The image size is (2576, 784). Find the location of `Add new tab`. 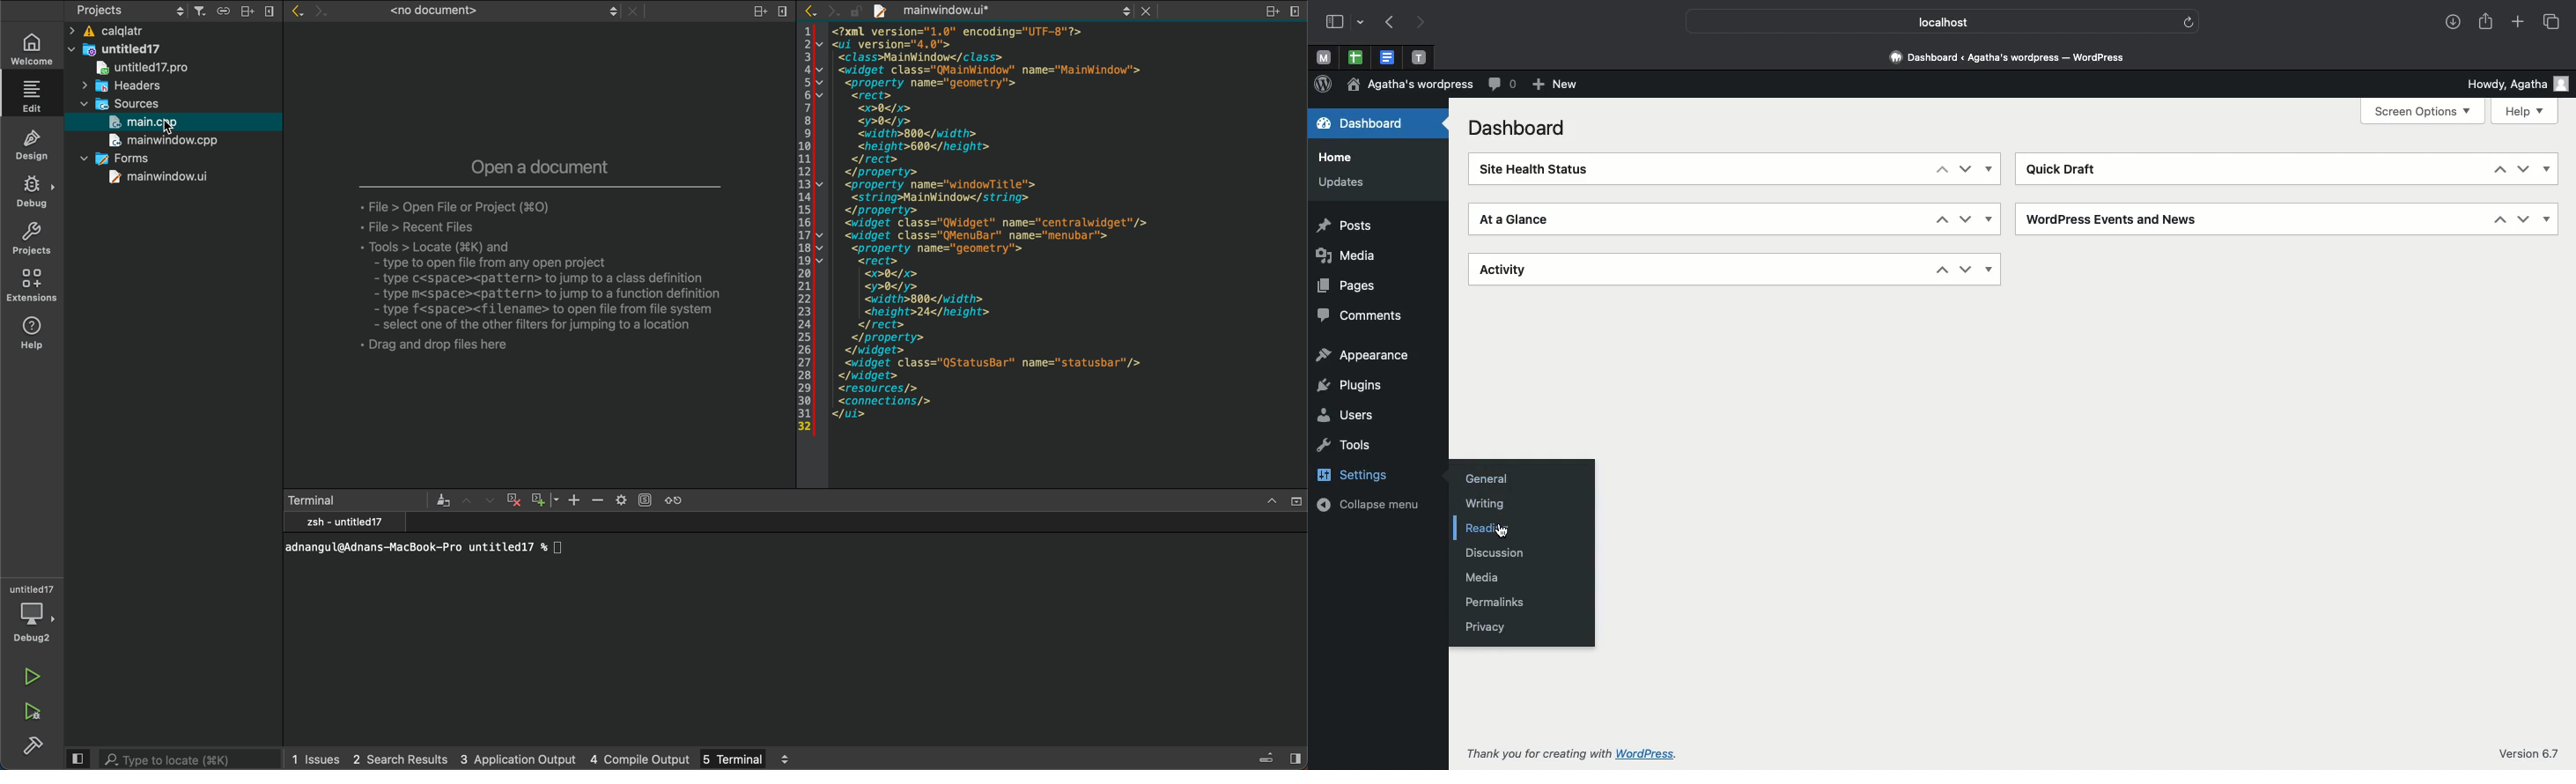

Add new tab is located at coordinates (2518, 19).